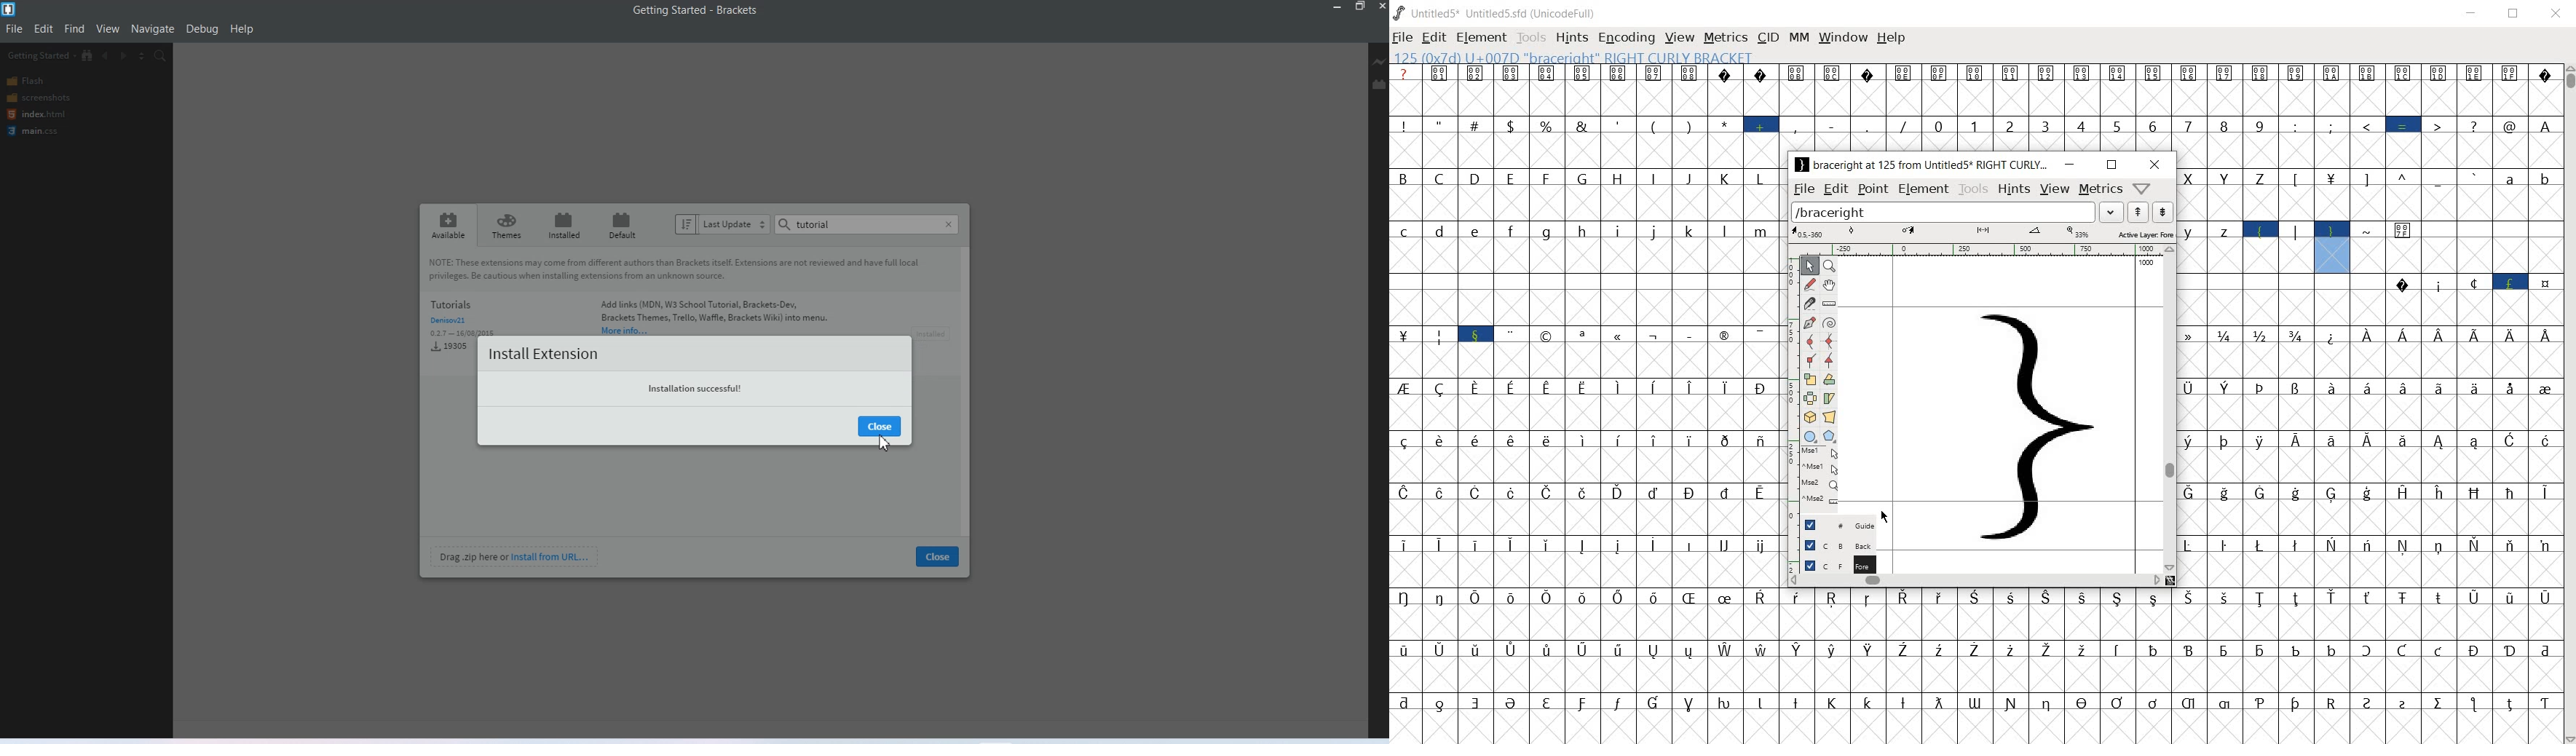 The image size is (2576, 756). Describe the element at coordinates (1980, 249) in the screenshot. I see `ruler` at that location.